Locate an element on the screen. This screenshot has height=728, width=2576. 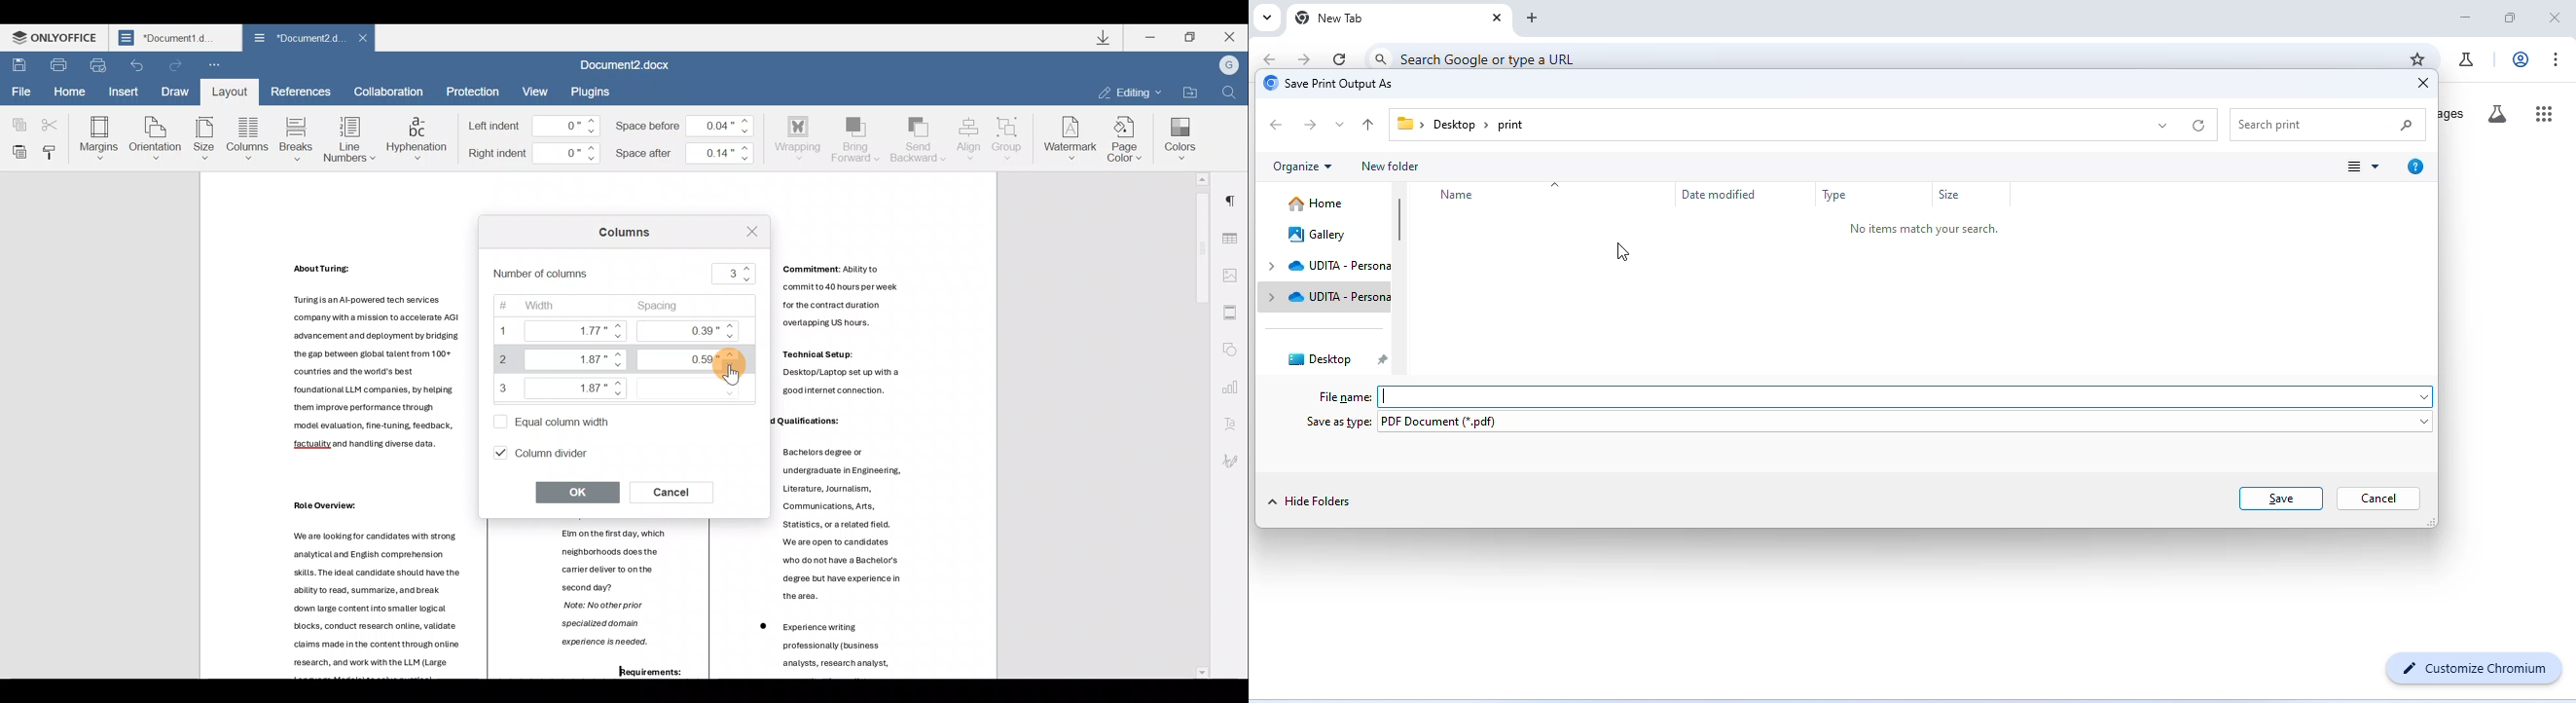
file name is located at coordinates (1344, 397).